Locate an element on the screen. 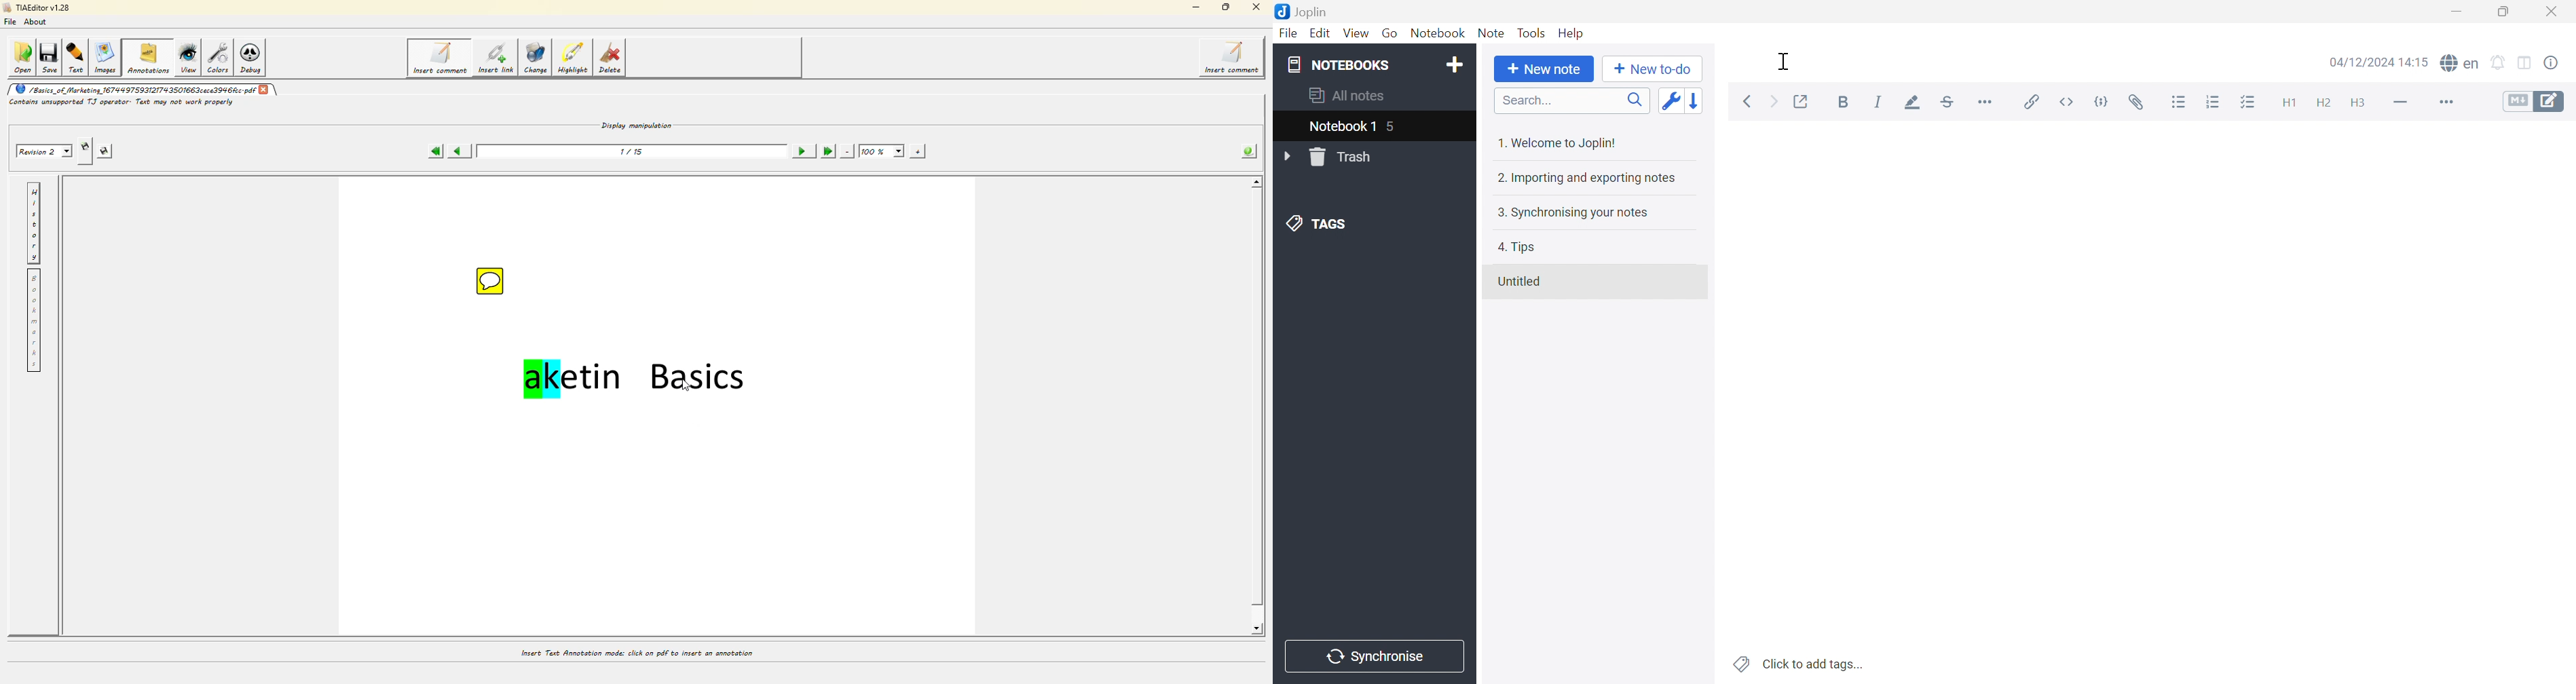 The width and height of the screenshot is (2576, 700). 2. Importing and exporting notes is located at coordinates (1585, 177).